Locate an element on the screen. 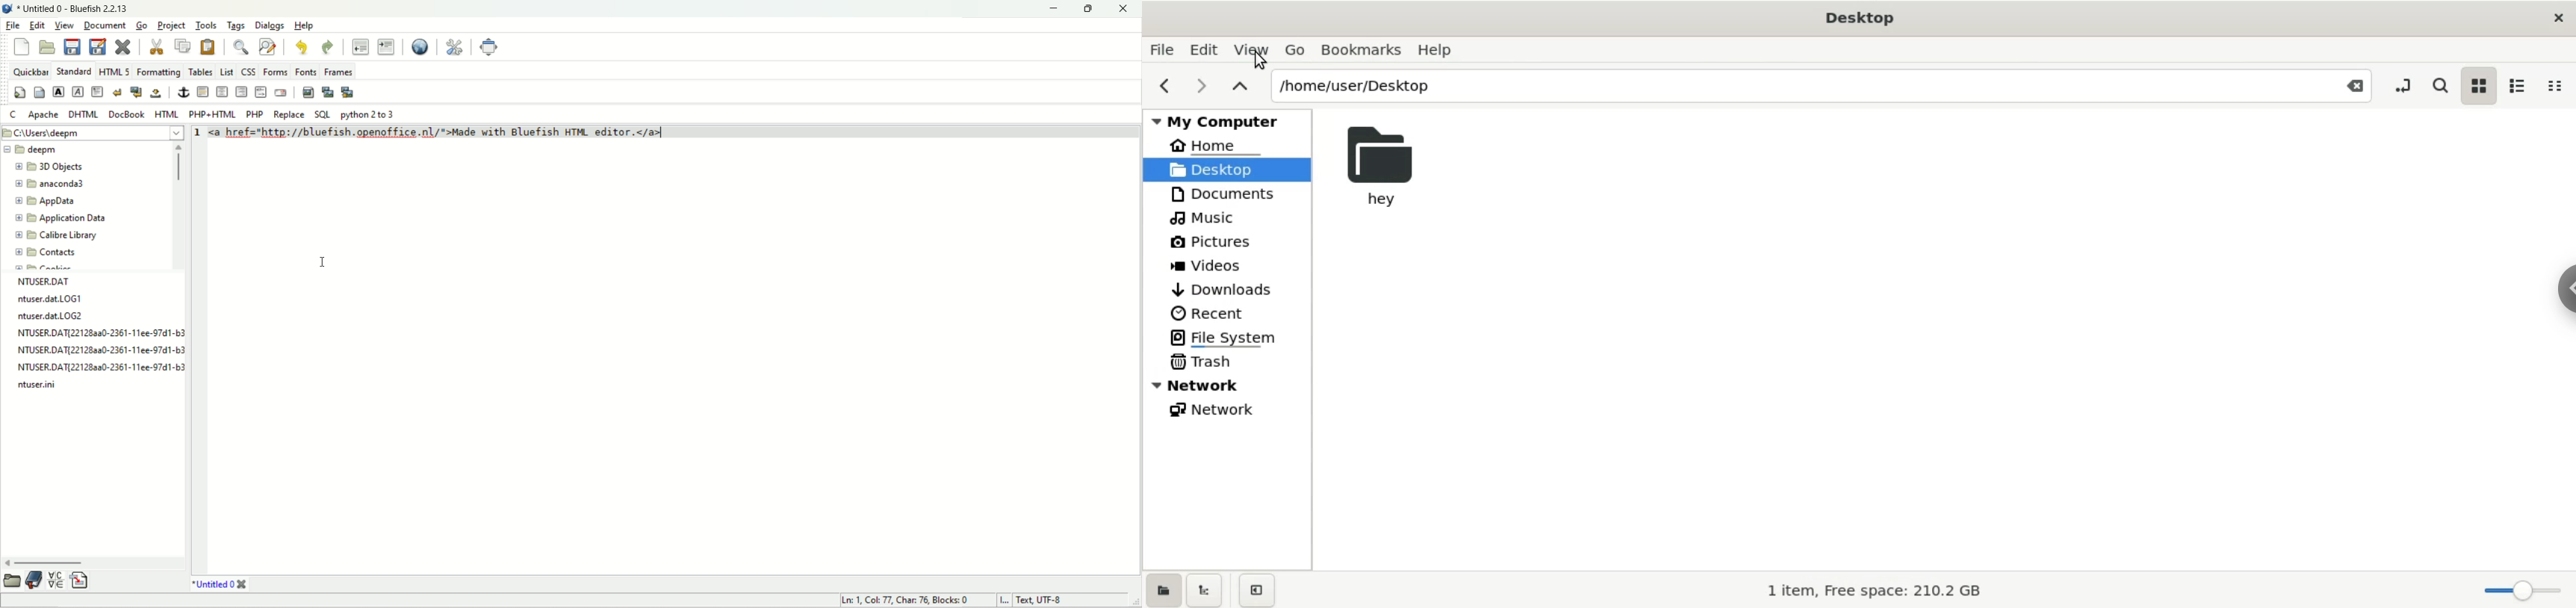 Image resolution: width=2576 pixels, height=616 pixels. I is located at coordinates (1002, 600).